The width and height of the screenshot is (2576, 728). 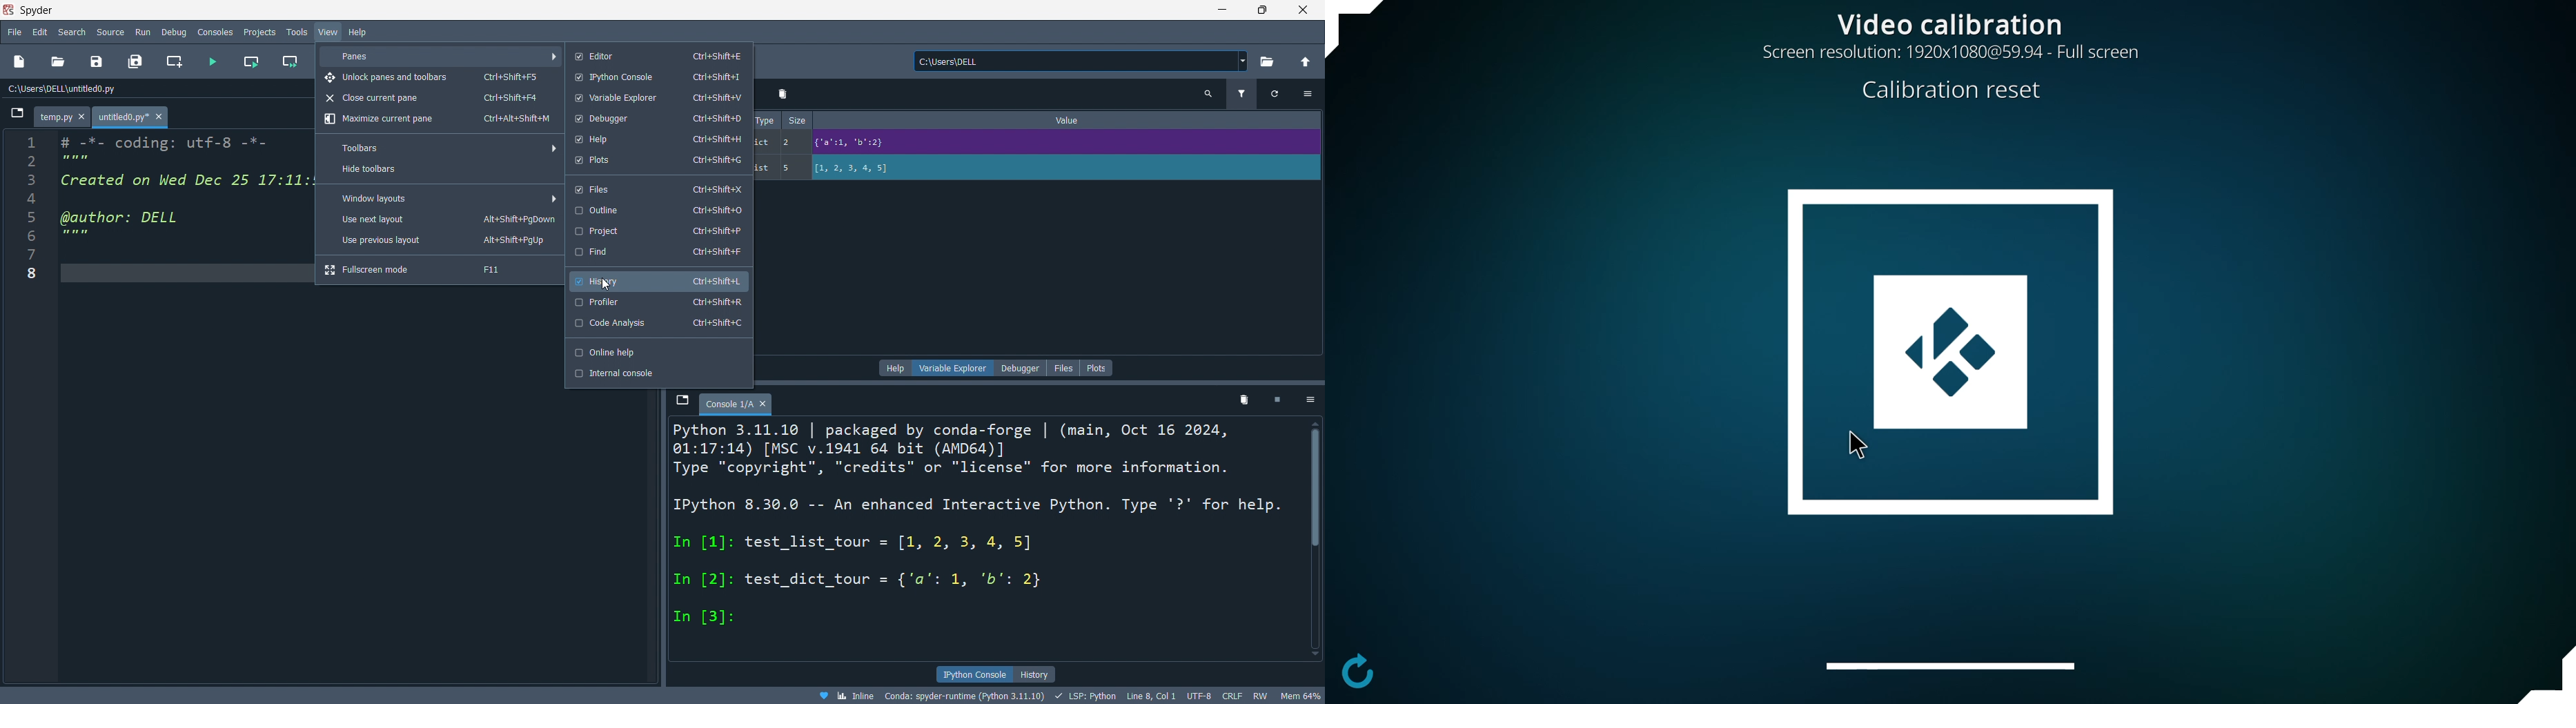 I want to click on Line number, so click(x=30, y=213).